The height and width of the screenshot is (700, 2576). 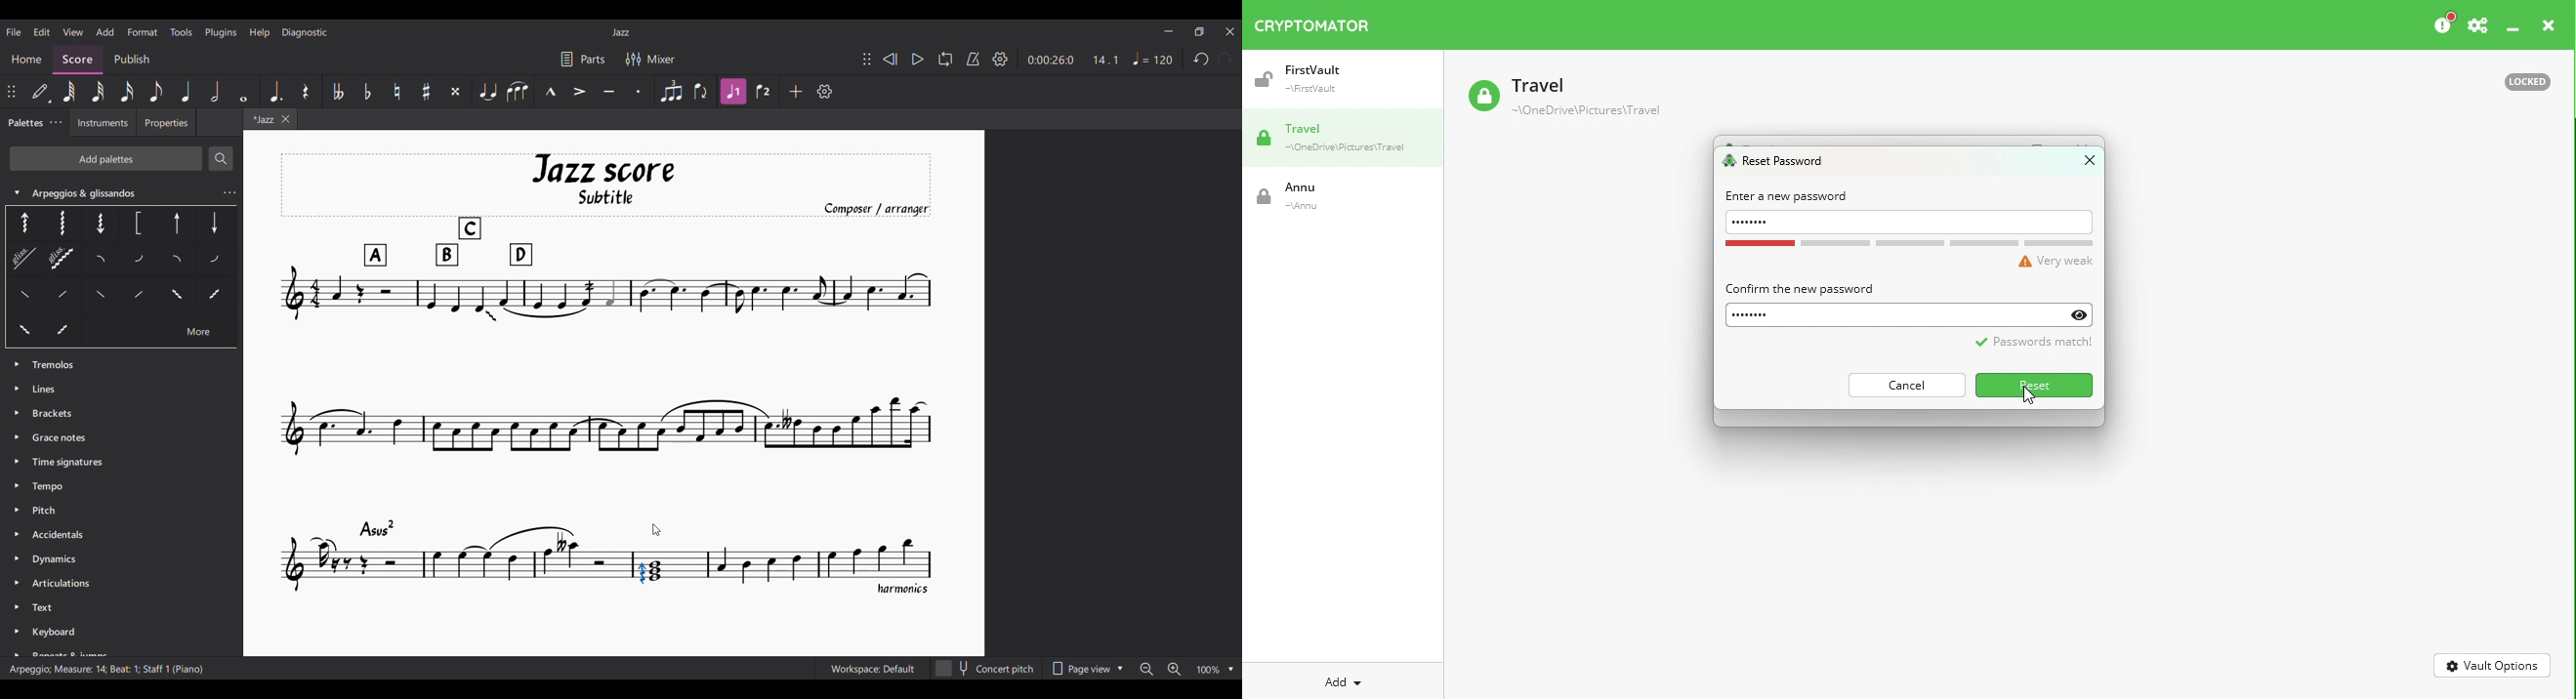 I want to click on Description of current selection, so click(x=108, y=674).